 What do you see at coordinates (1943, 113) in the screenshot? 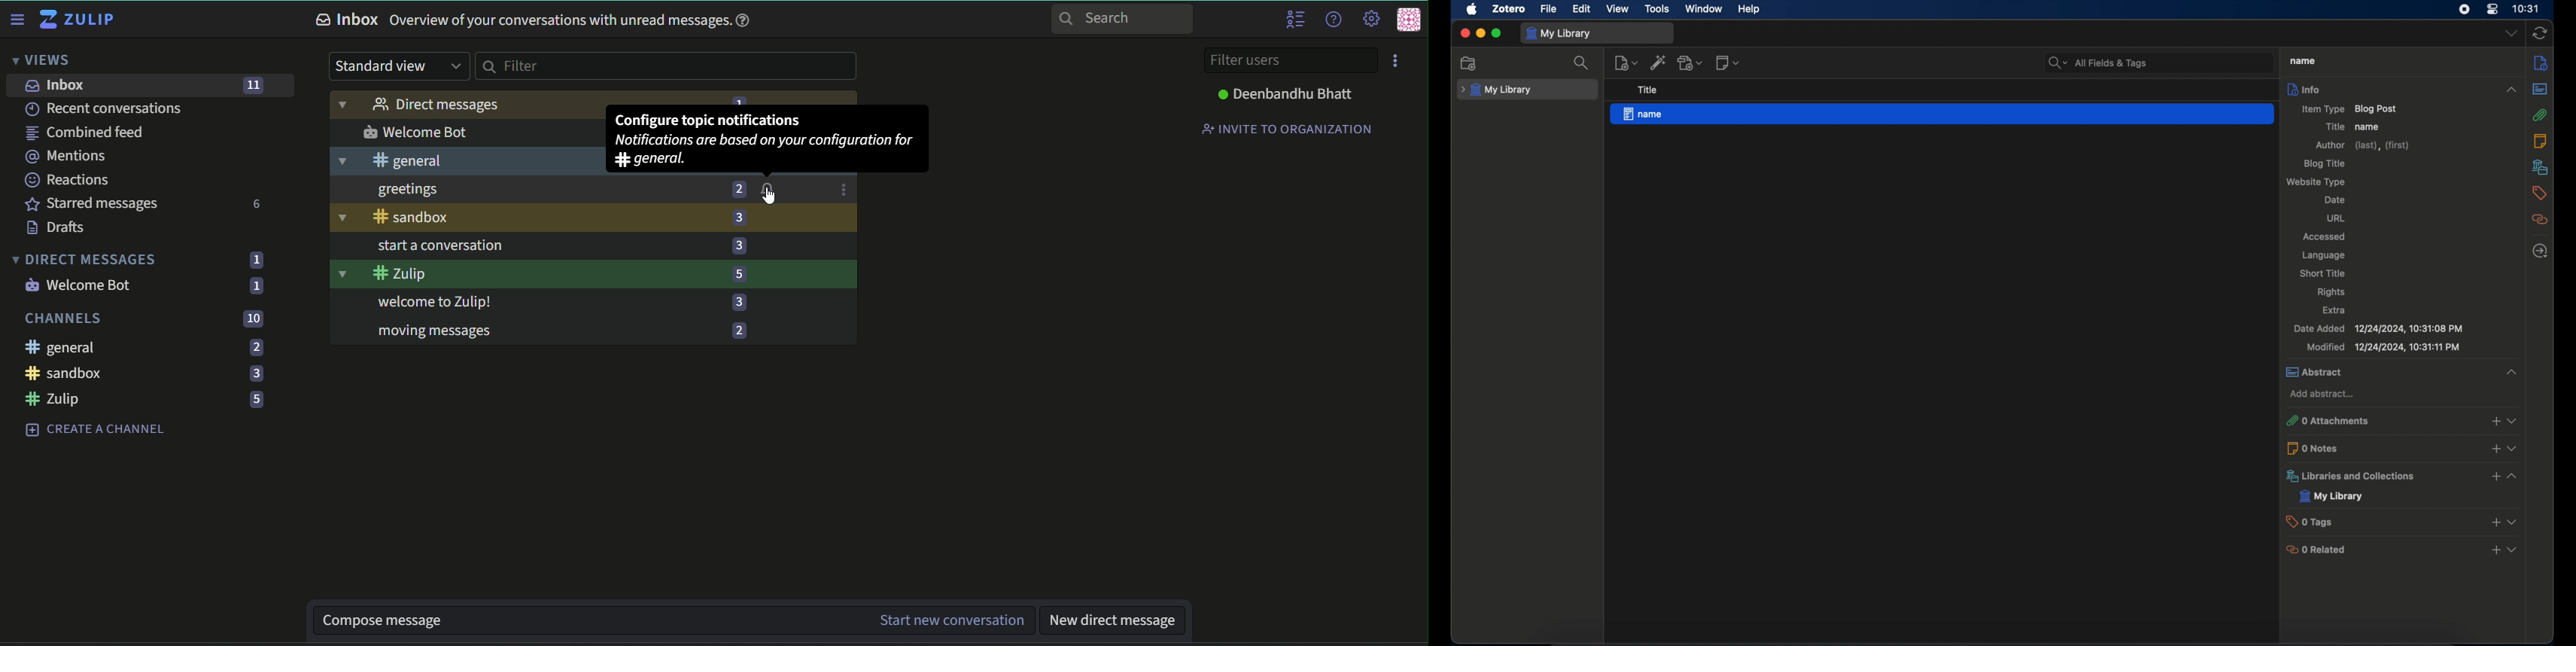
I see `name` at bounding box center [1943, 113].